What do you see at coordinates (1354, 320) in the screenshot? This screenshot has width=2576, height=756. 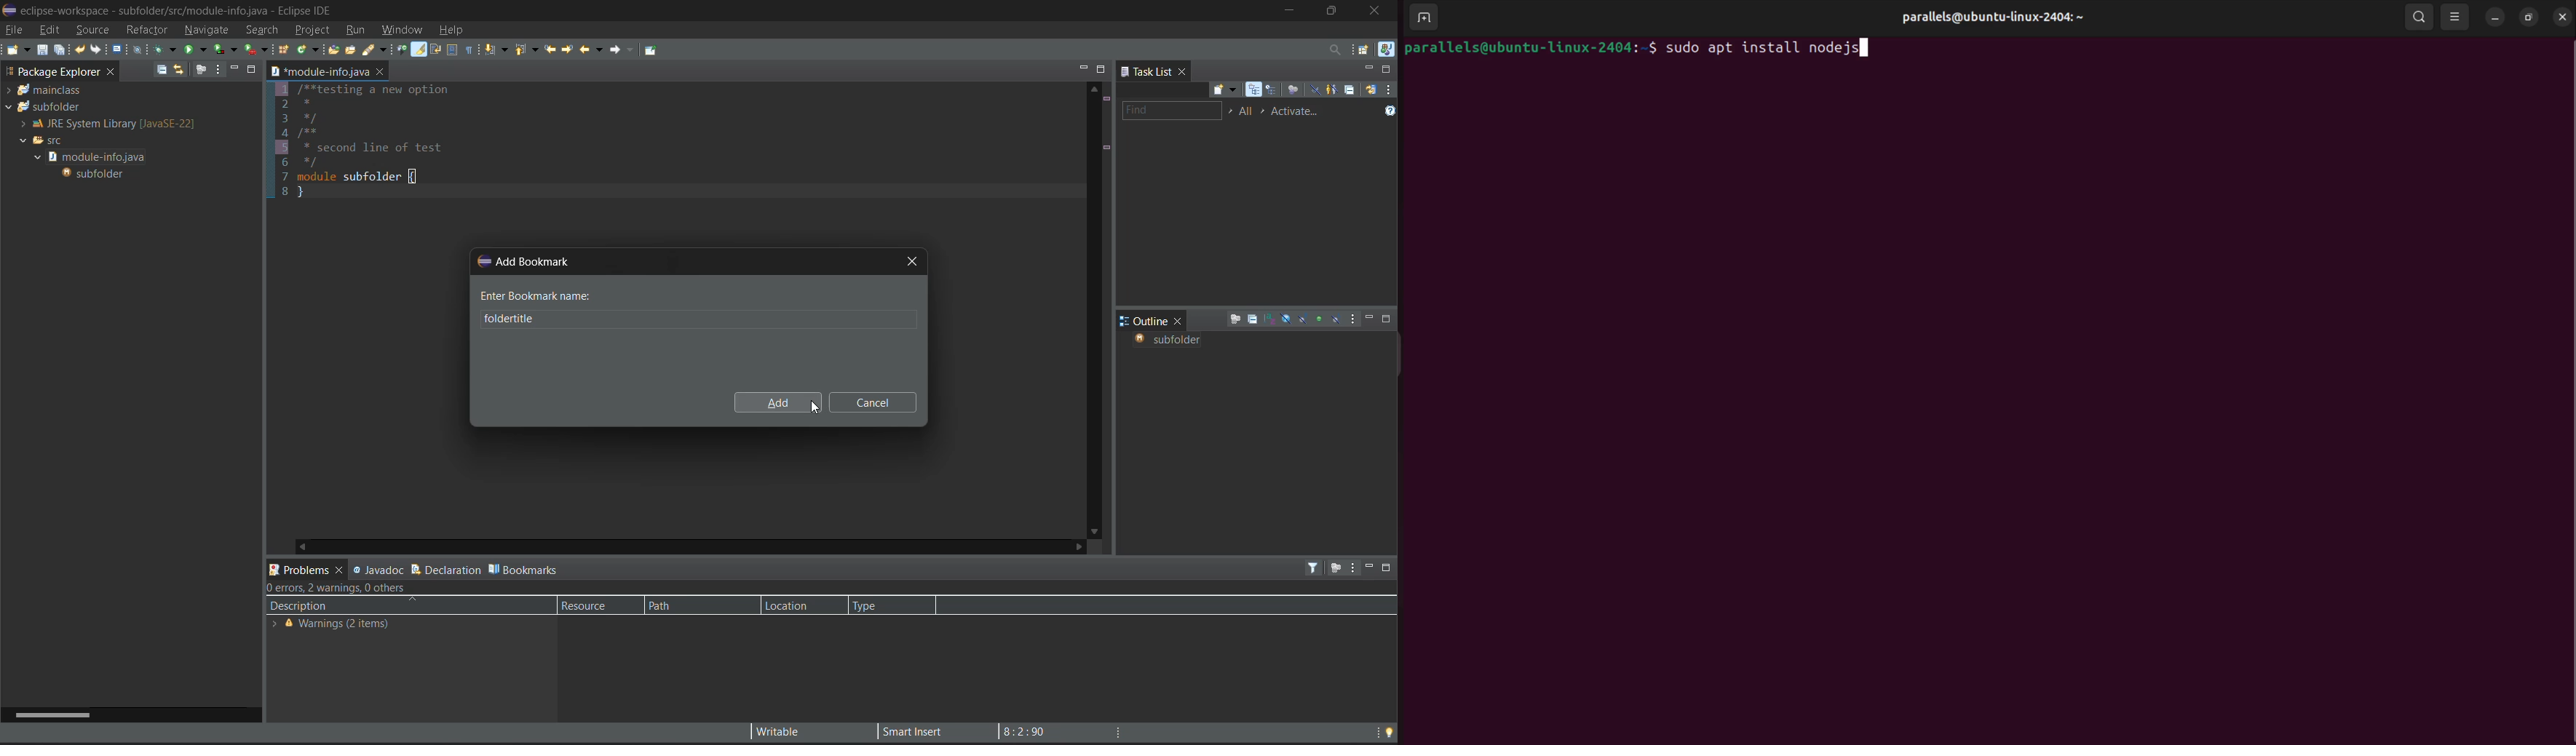 I see `view menu` at bounding box center [1354, 320].